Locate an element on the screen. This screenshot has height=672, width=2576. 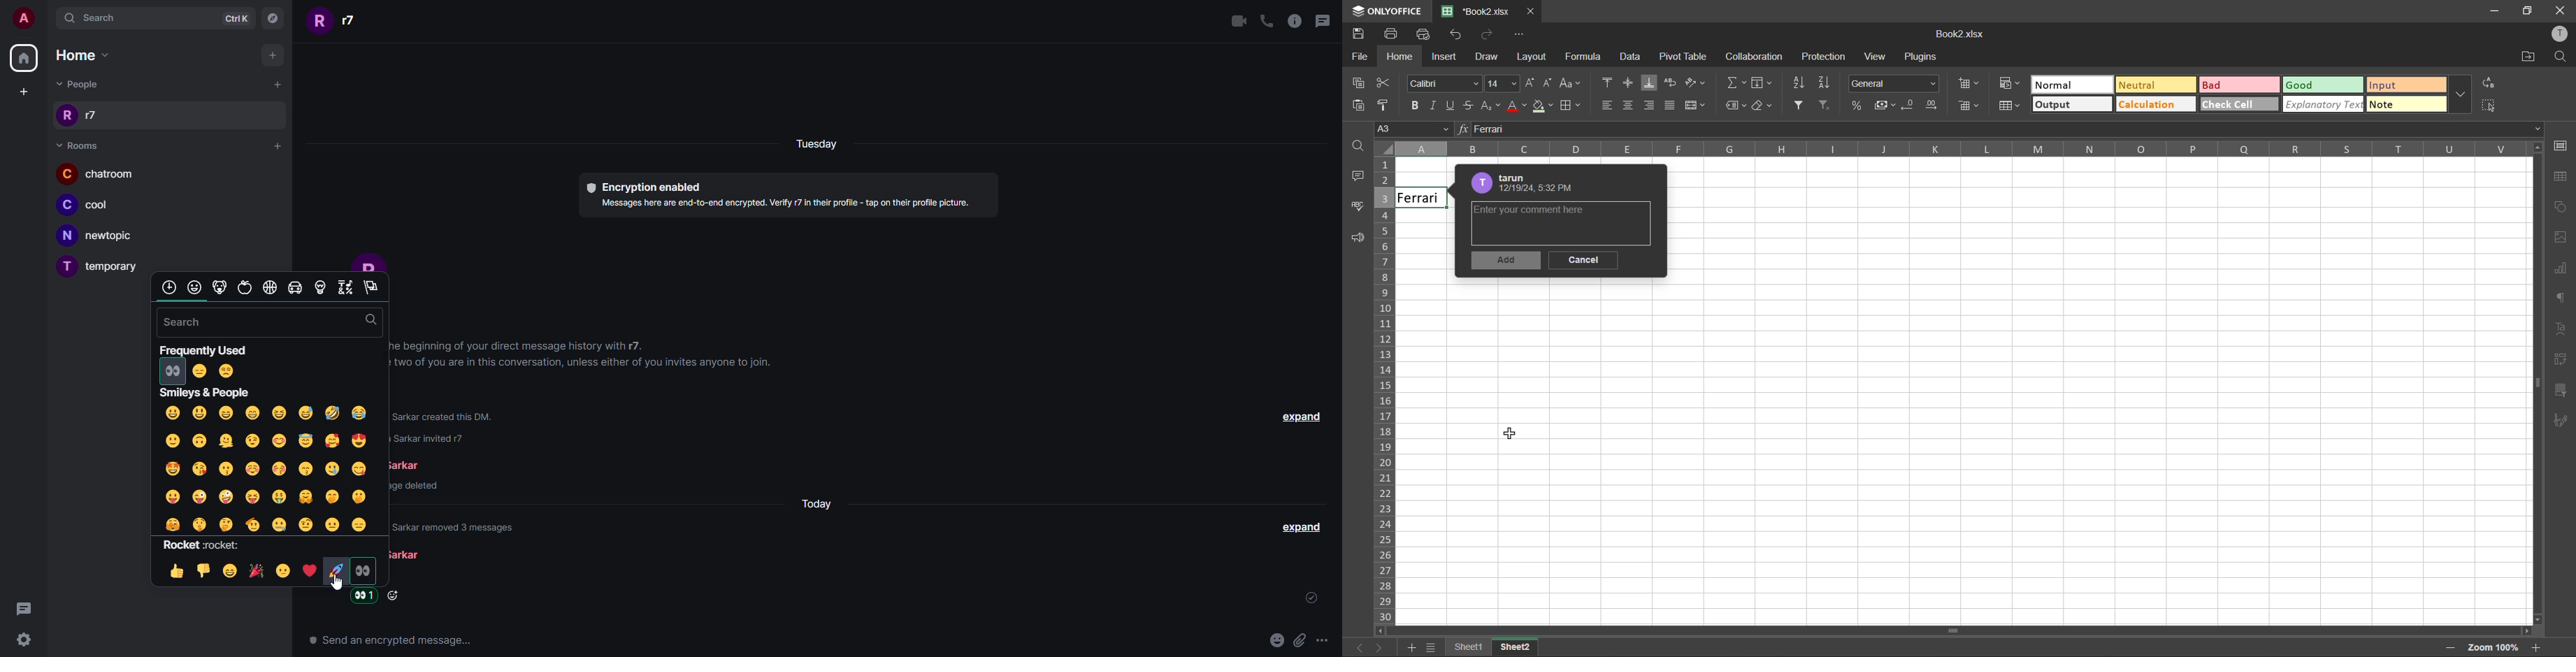
comments is located at coordinates (1360, 177).